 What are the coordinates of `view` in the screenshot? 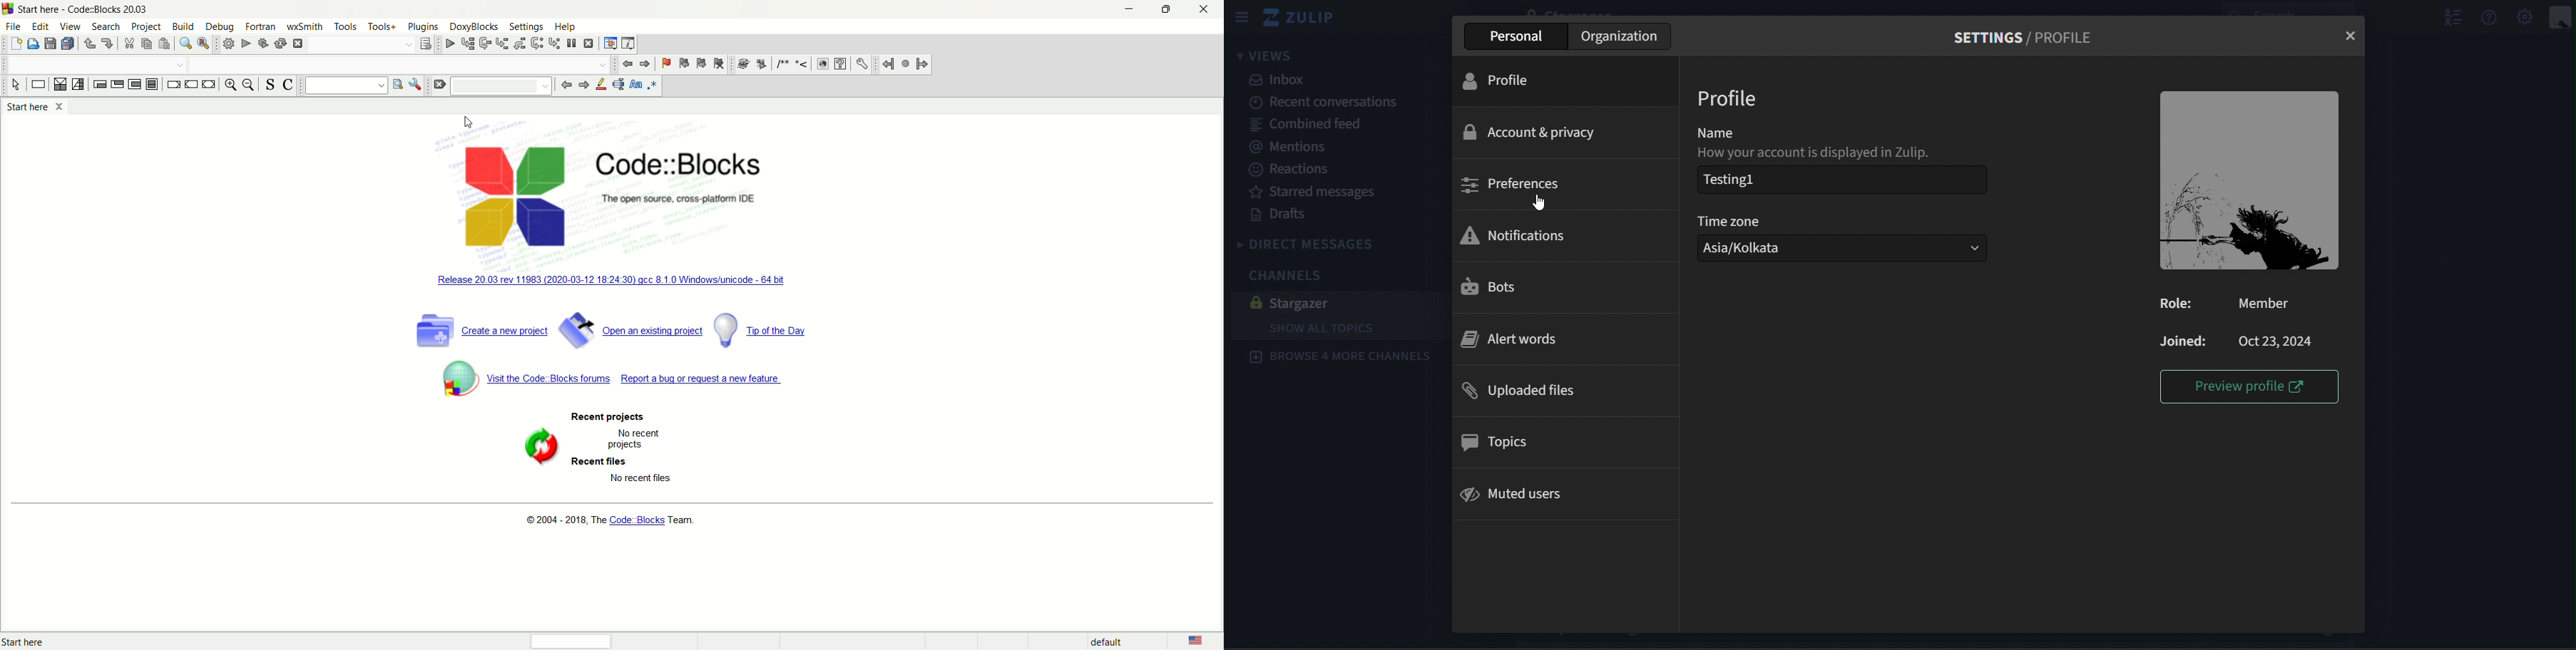 It's located at (72, 27).